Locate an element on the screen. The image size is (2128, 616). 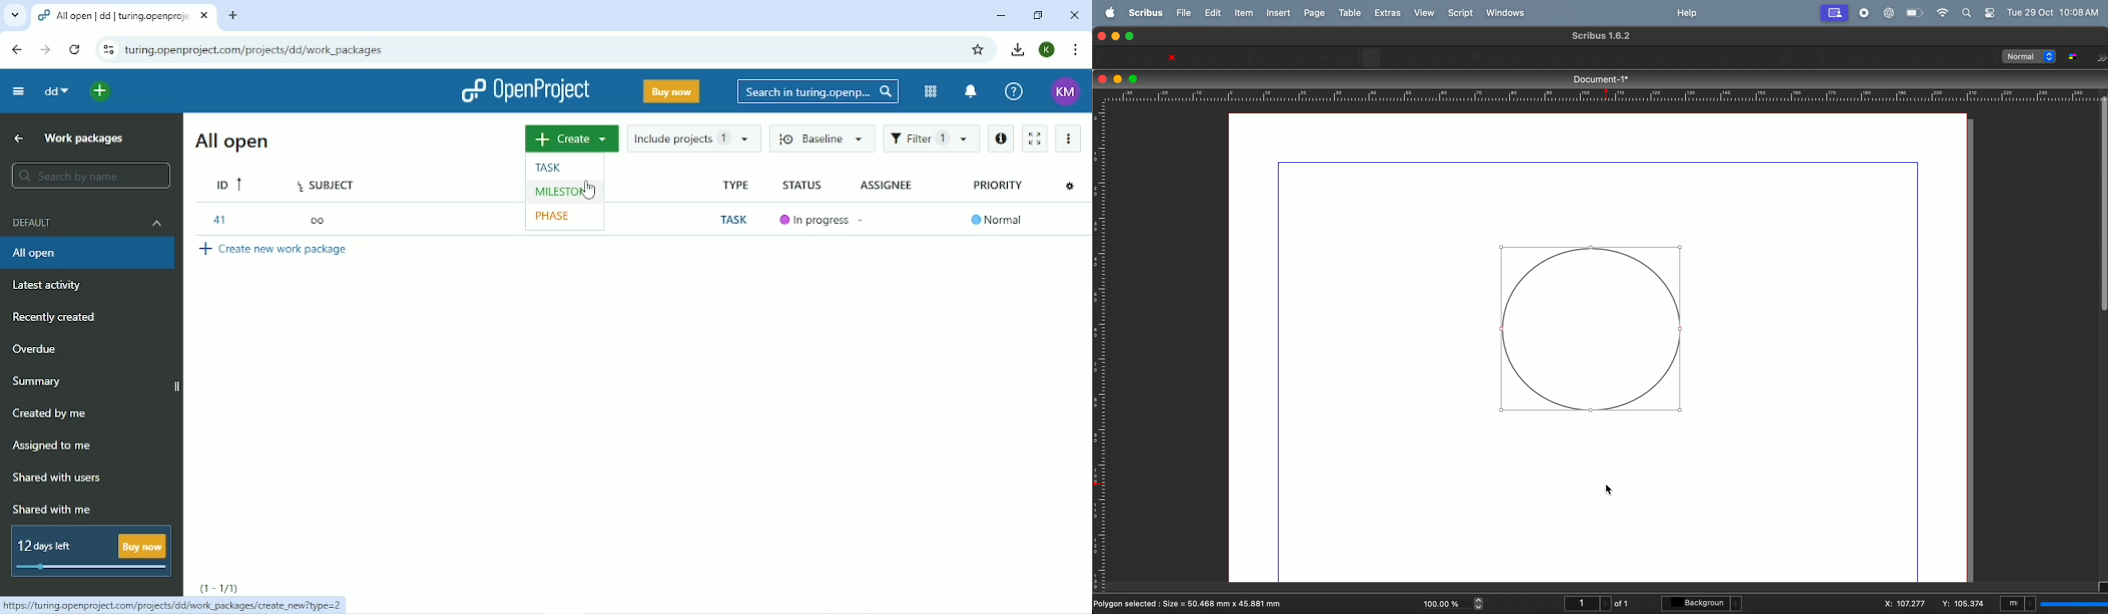
maximize is located at coordinates (1134, 79).